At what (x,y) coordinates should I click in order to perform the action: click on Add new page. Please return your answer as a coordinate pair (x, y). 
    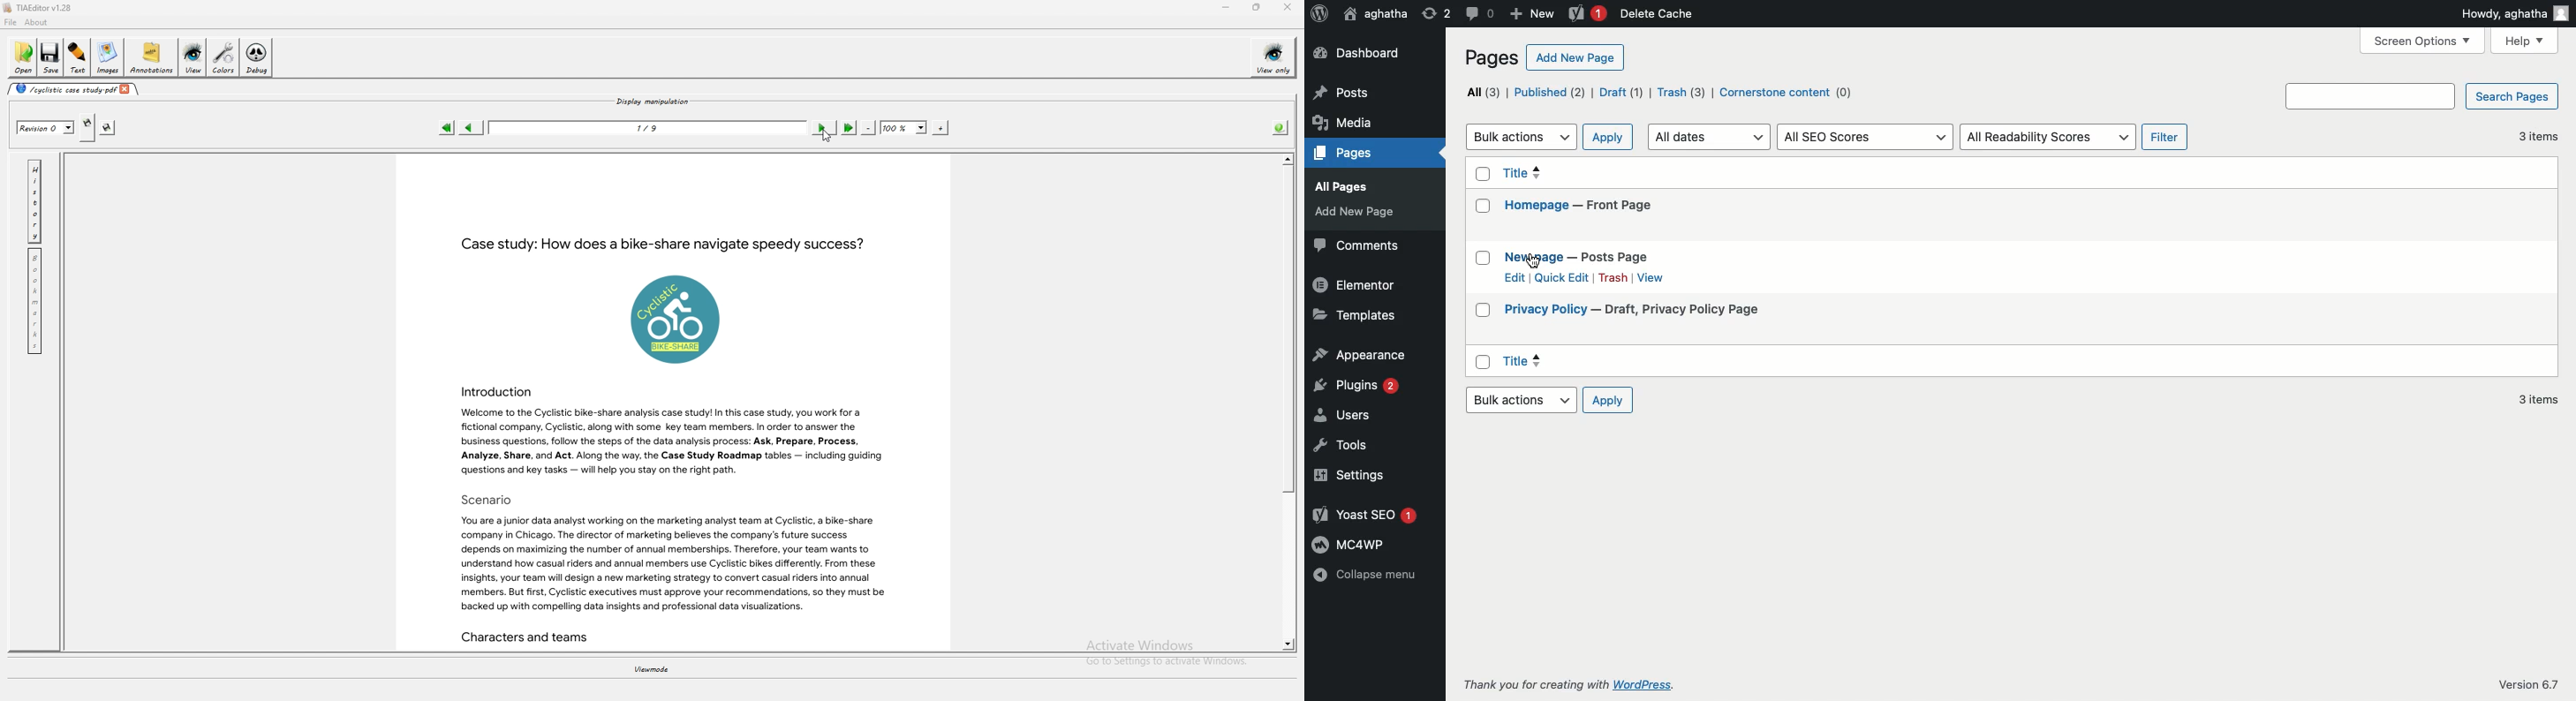
    Looking at the image, I should click on (1575, 57).